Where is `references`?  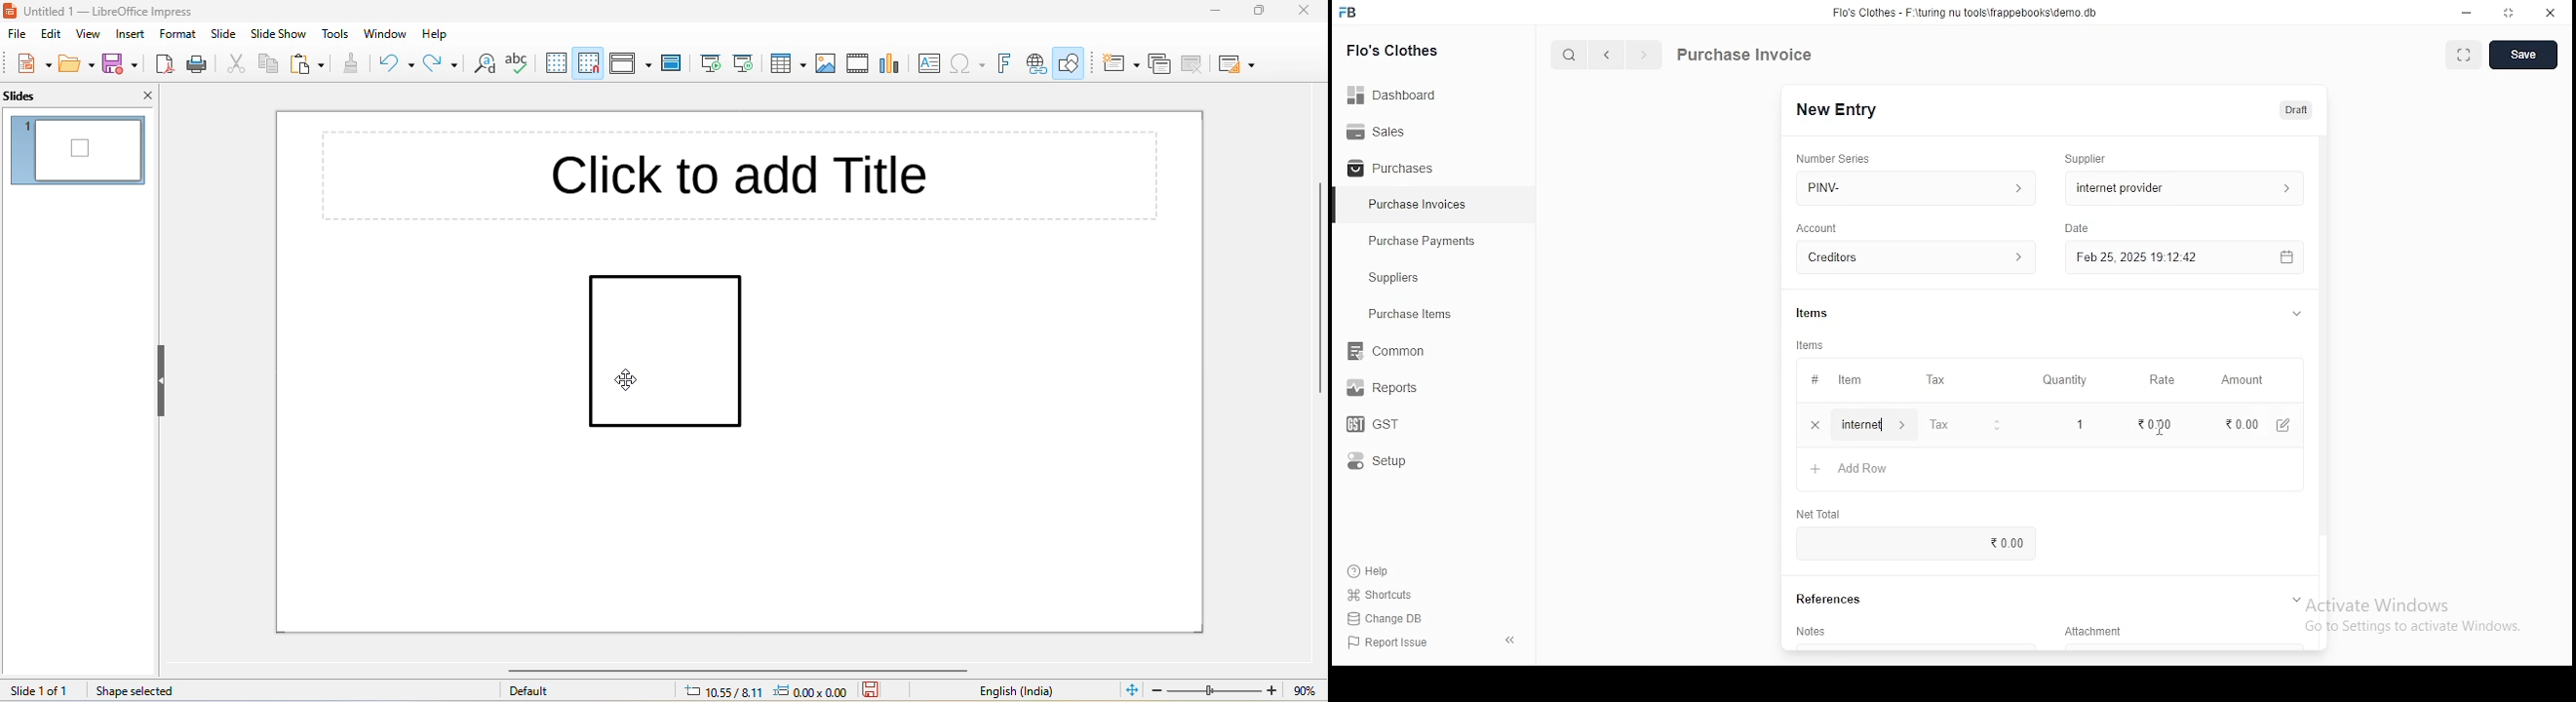
references is located at coordinates (1830, 600).